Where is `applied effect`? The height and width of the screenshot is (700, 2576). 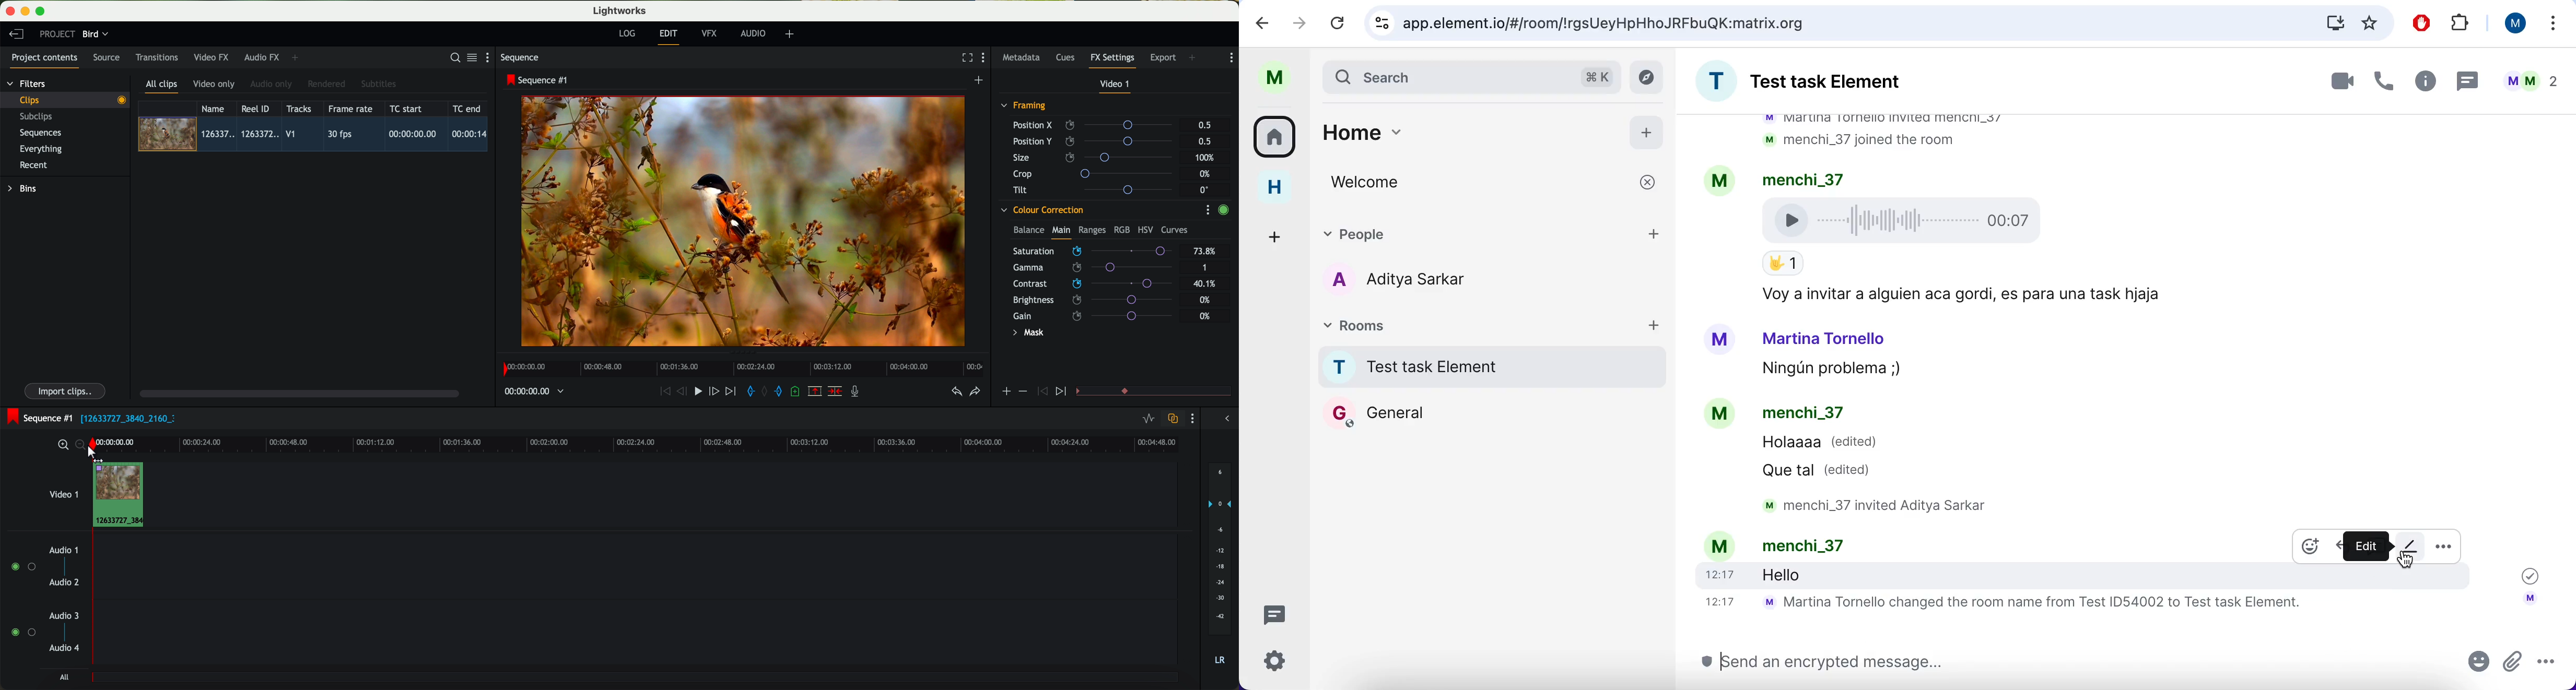 applied effect is located at coordinates (745, 221).